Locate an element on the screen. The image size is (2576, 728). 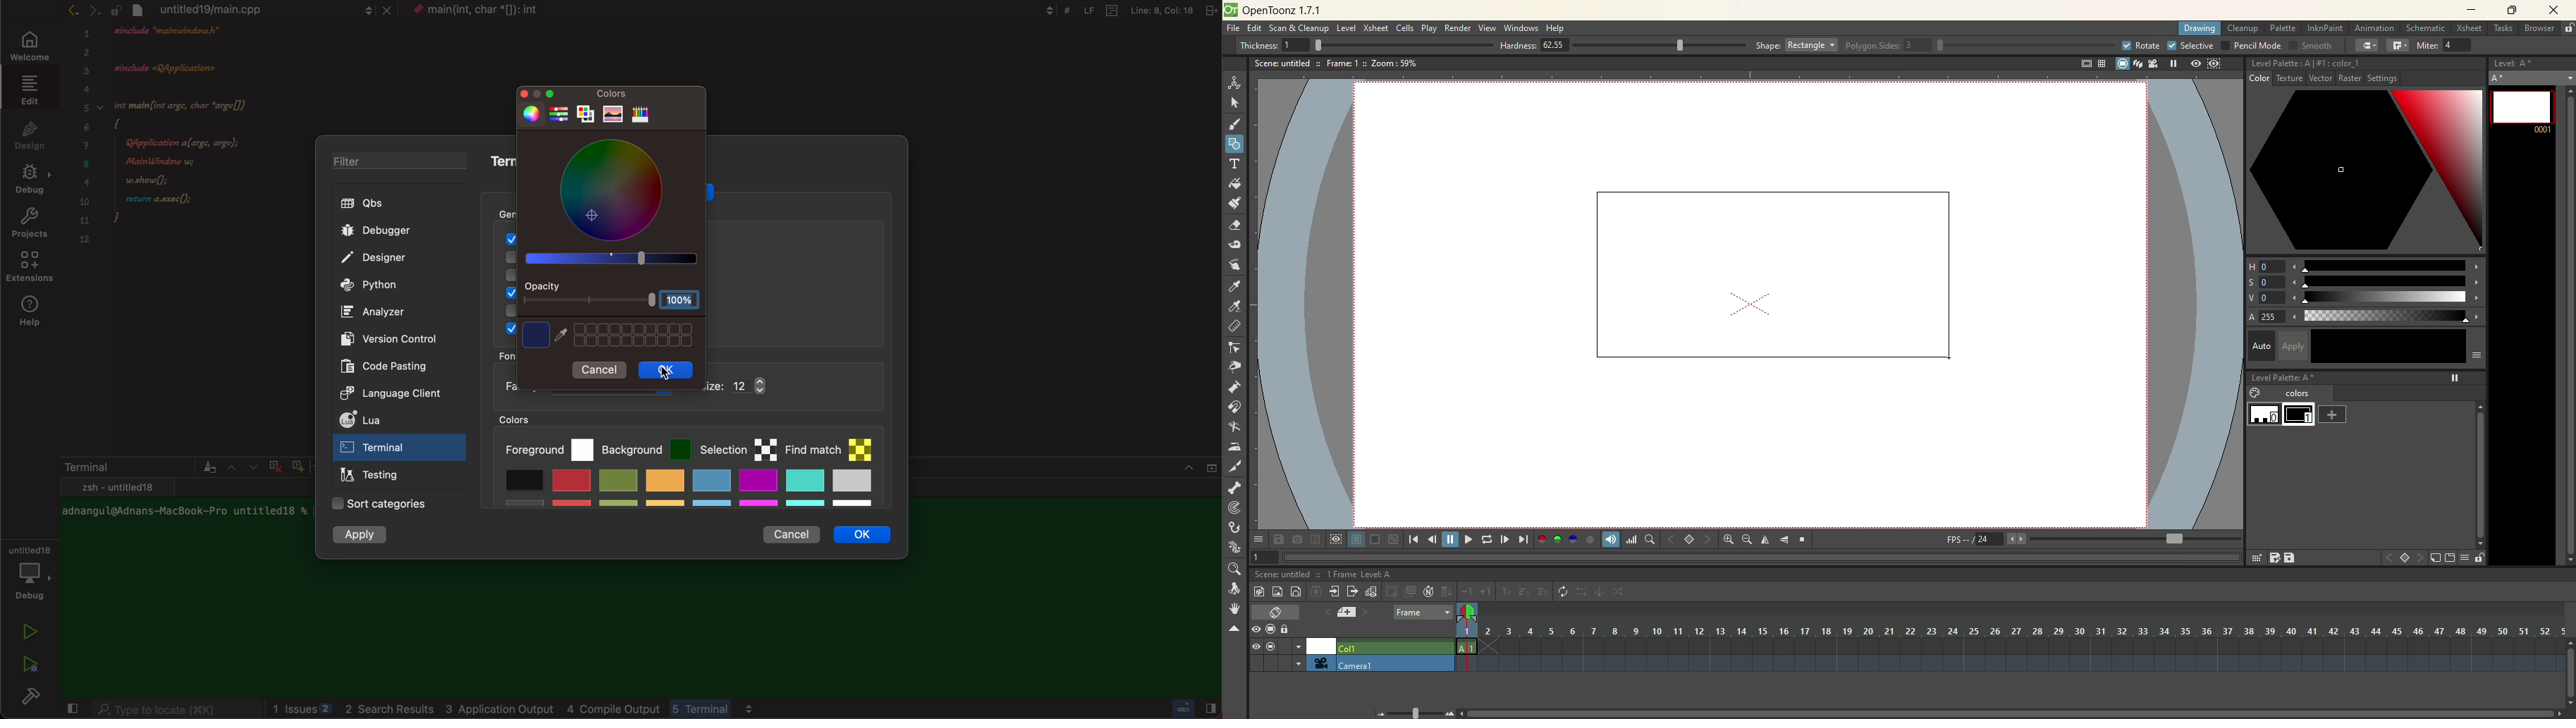
file tab is located at coordinates (252, 9).